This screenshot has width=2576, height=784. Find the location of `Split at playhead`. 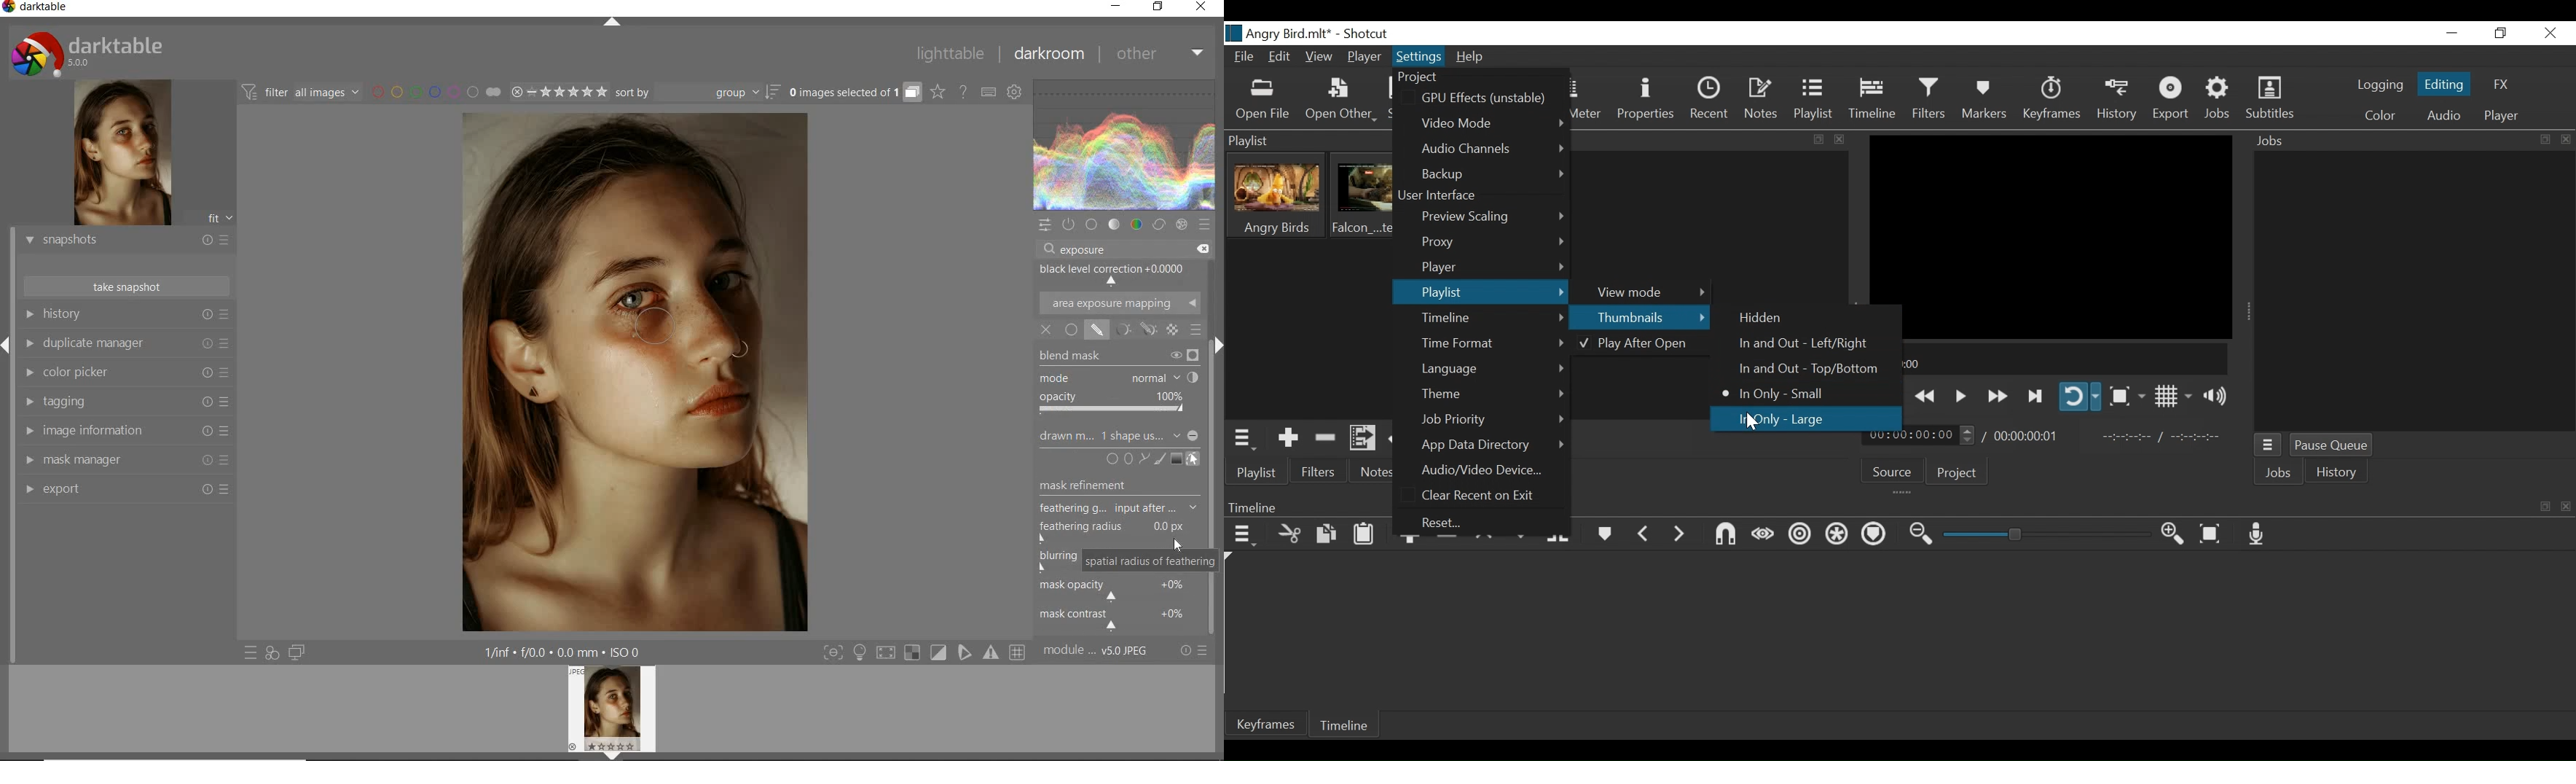

Split at playhead is located at coordinates (1559, 536).